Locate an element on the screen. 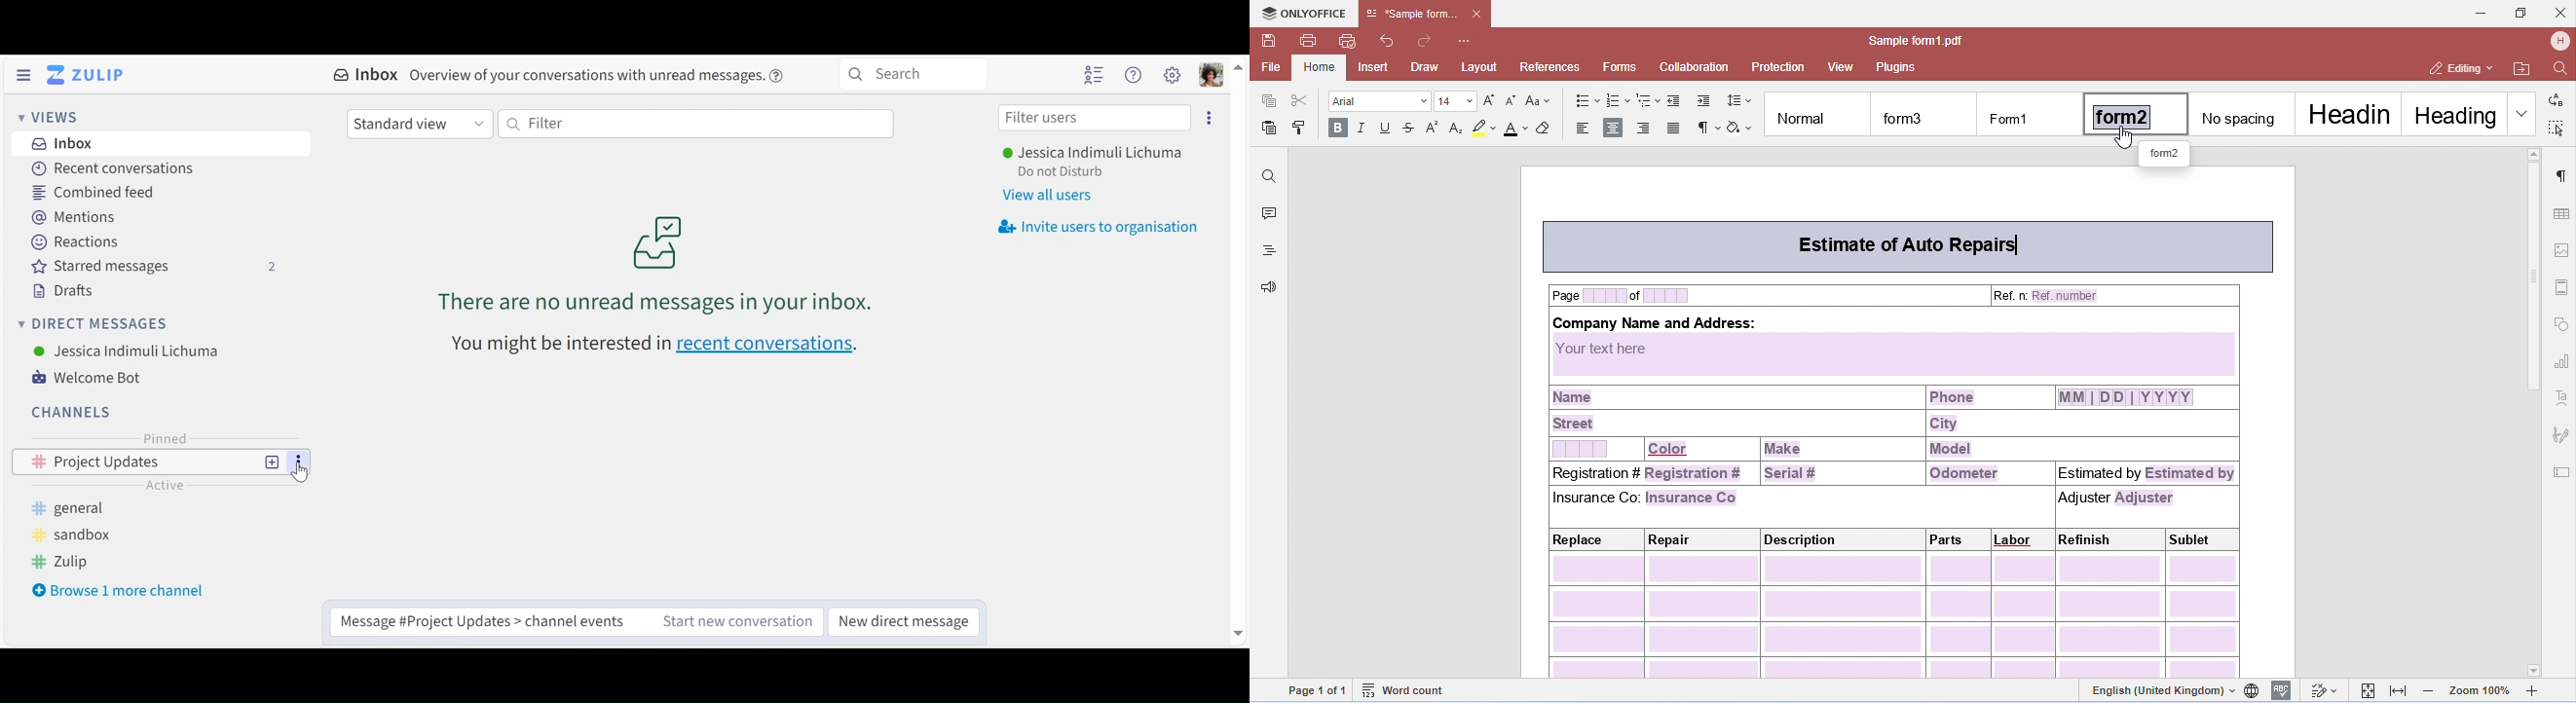  Views is located at coordinates (49, 118).